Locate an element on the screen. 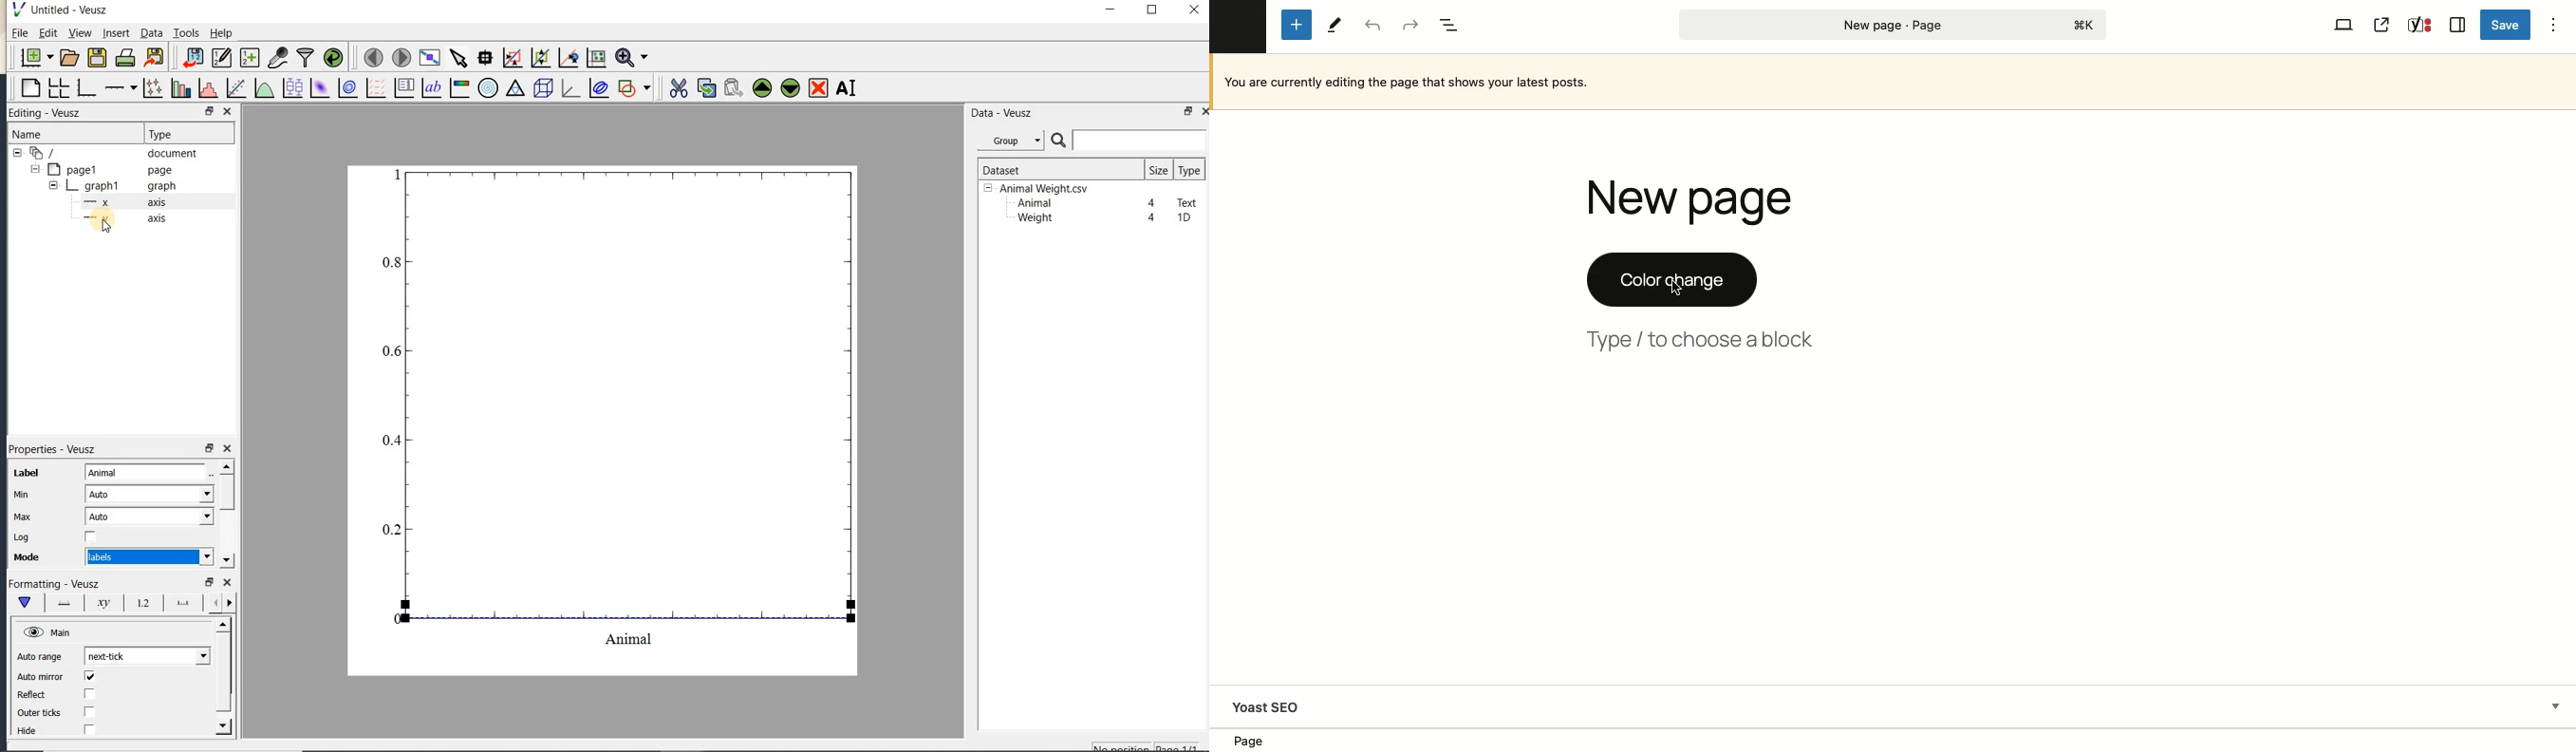 The width and height of the screenshot is (2576, 756). Auto is located at coordinates (150, 516).